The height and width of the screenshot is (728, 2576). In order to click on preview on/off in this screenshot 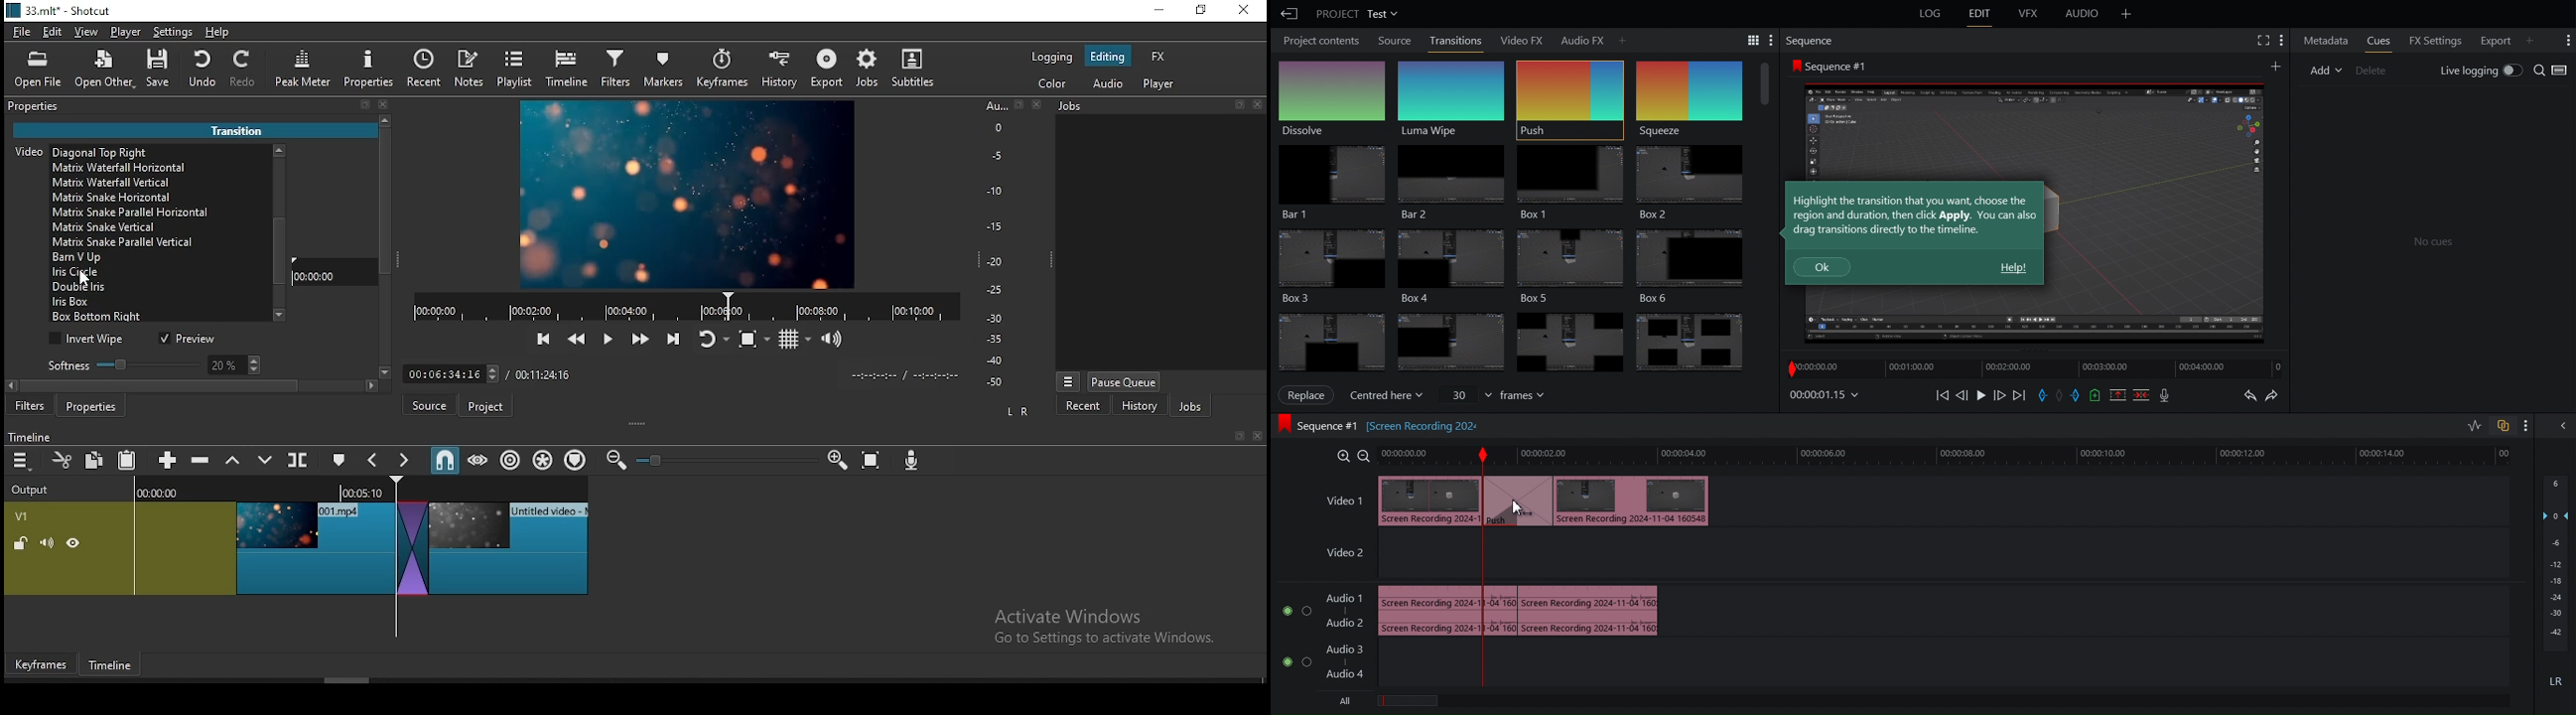, I will do `click(191, 340)`.